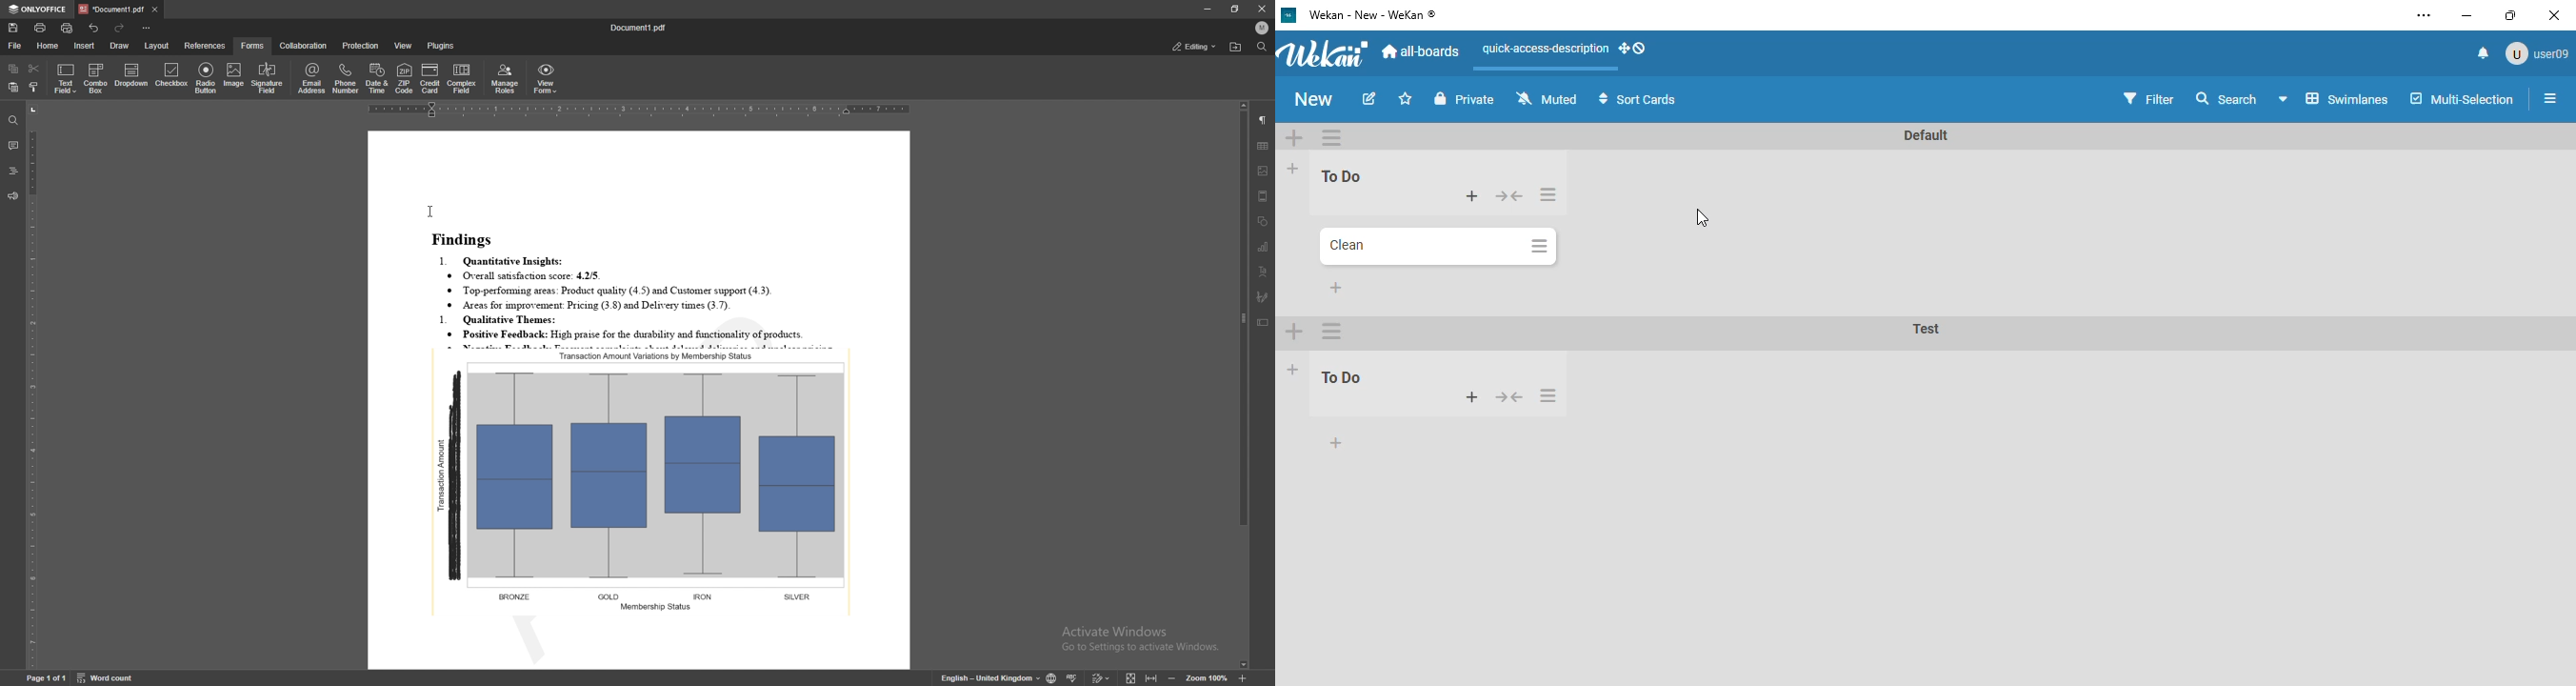 Image resolution: width=2576 pixels, height=700 pixels. What do you see at coordinates (1263, 171) in the screenshot?
I see `image` at bounding box center [1263, 171].